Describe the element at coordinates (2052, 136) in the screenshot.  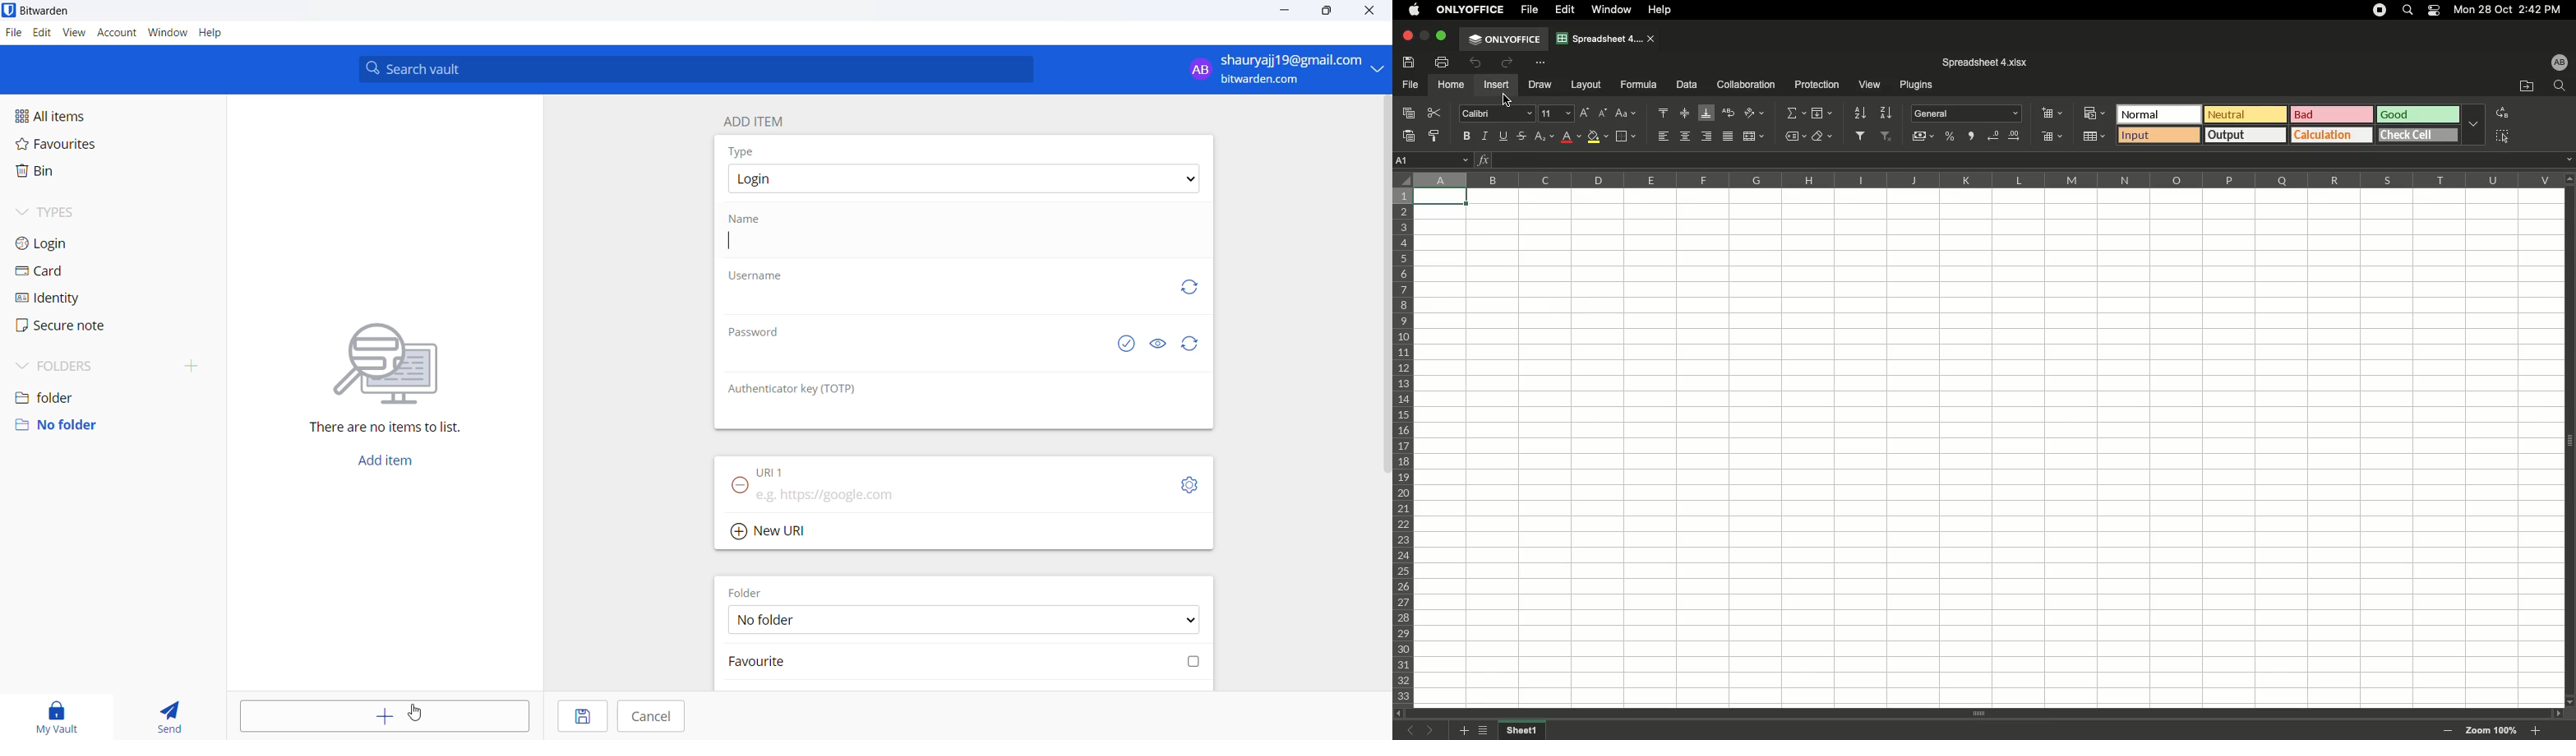
I see `Delete cells` at that location.